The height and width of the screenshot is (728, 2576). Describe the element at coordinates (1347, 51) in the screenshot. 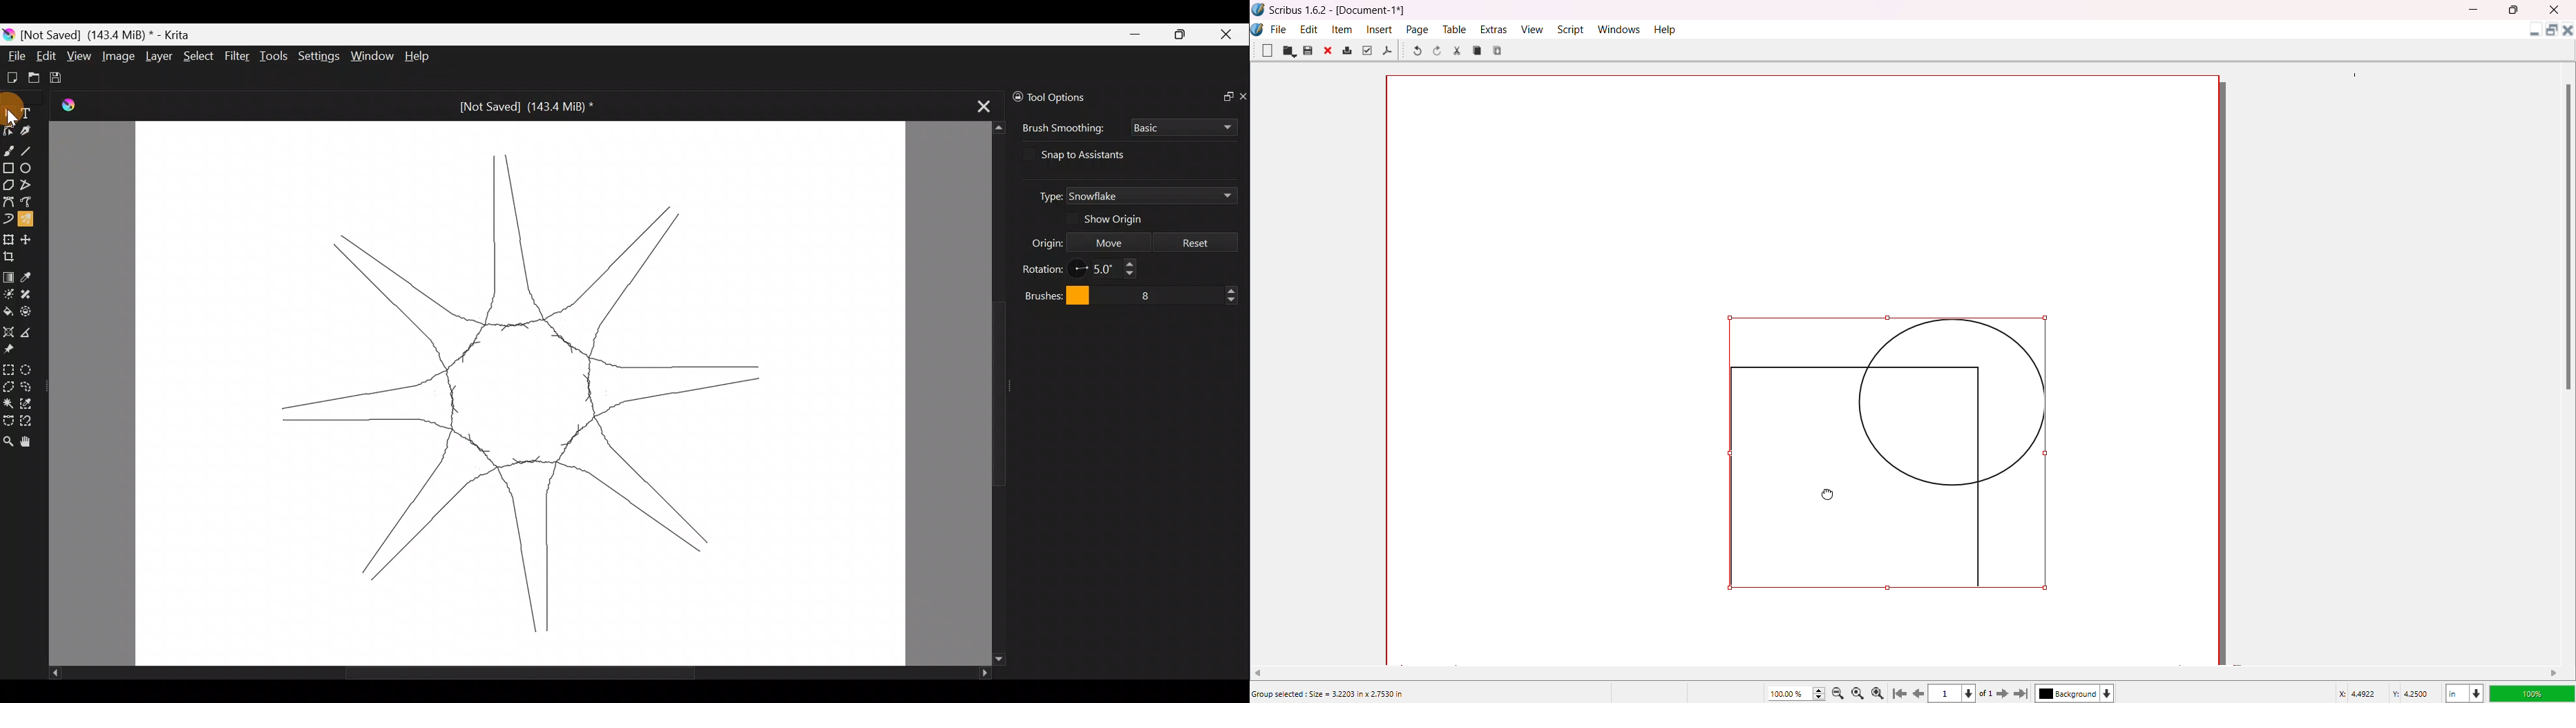

I see `Print` at that location.